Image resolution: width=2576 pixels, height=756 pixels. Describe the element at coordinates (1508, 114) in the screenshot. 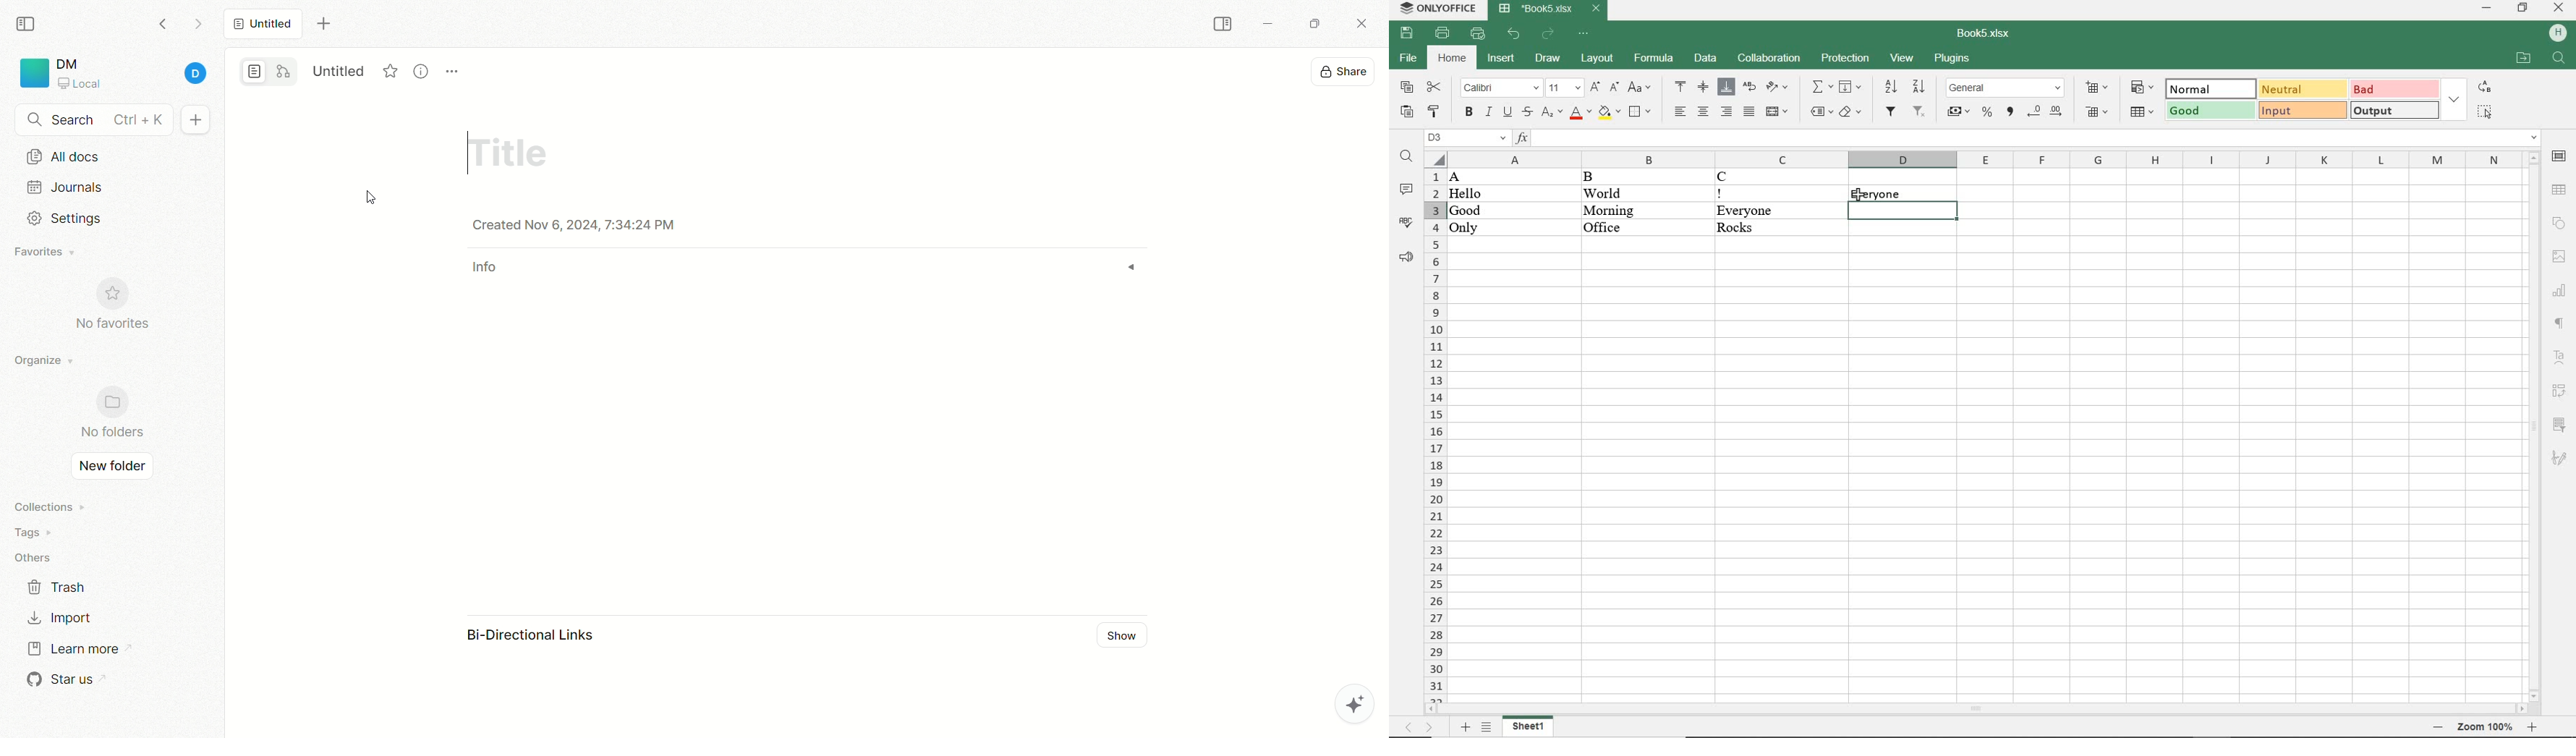

I see `underline` at that location.